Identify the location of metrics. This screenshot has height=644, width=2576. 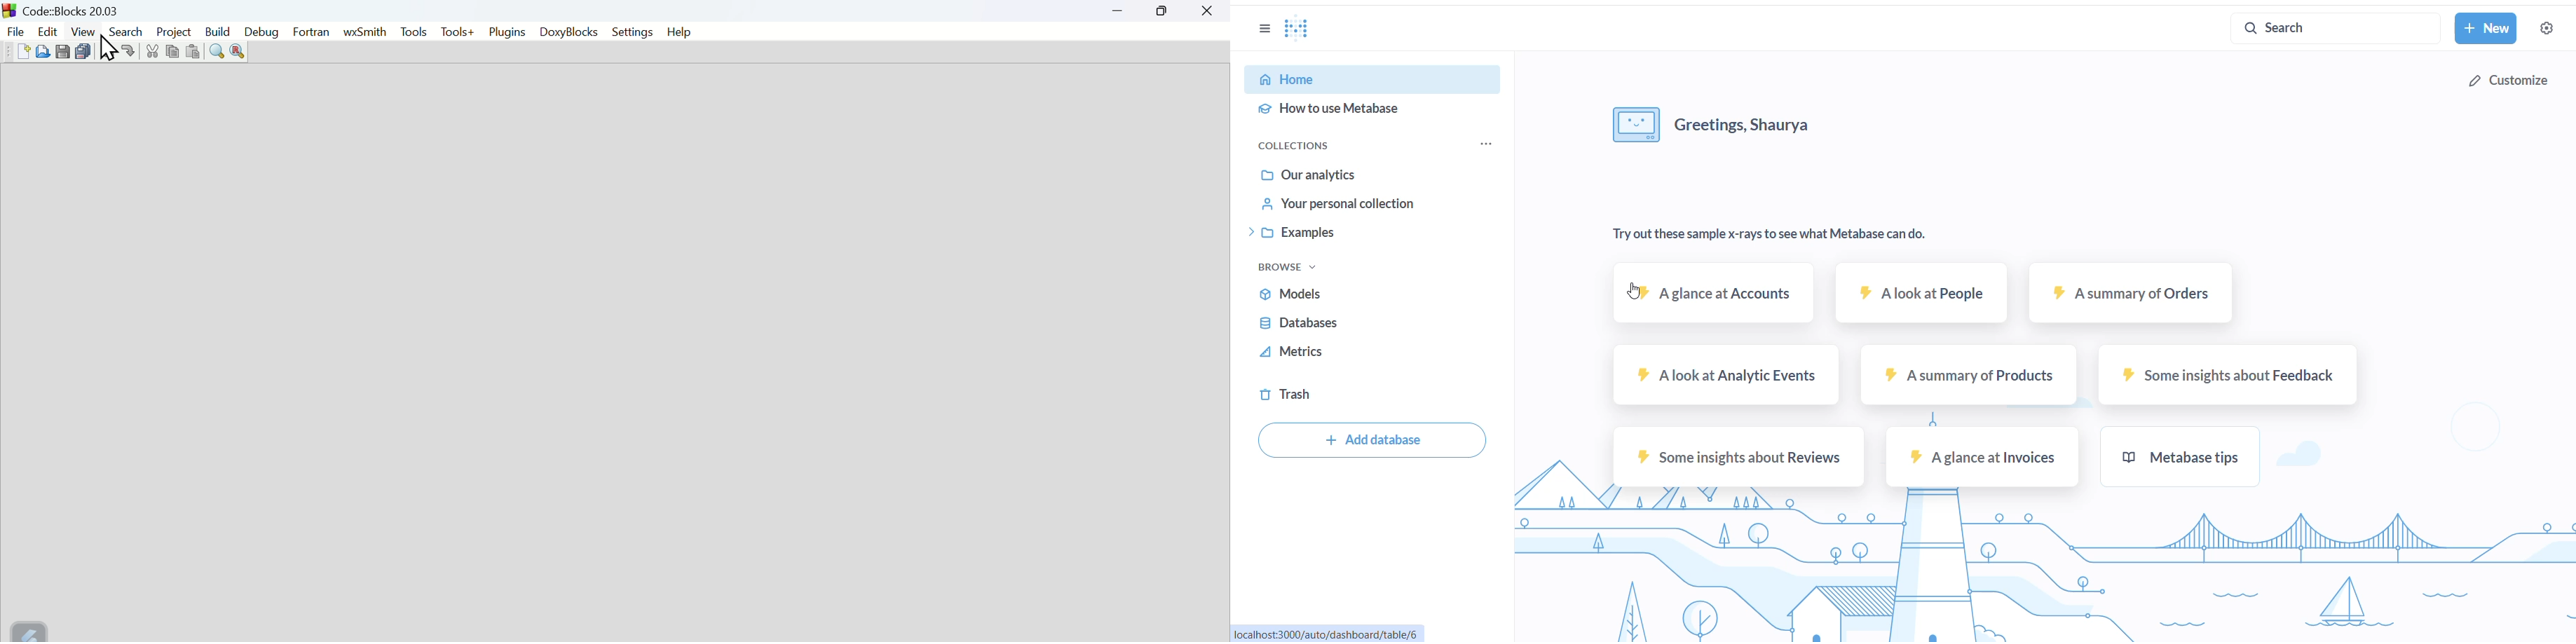
(1342, 353).